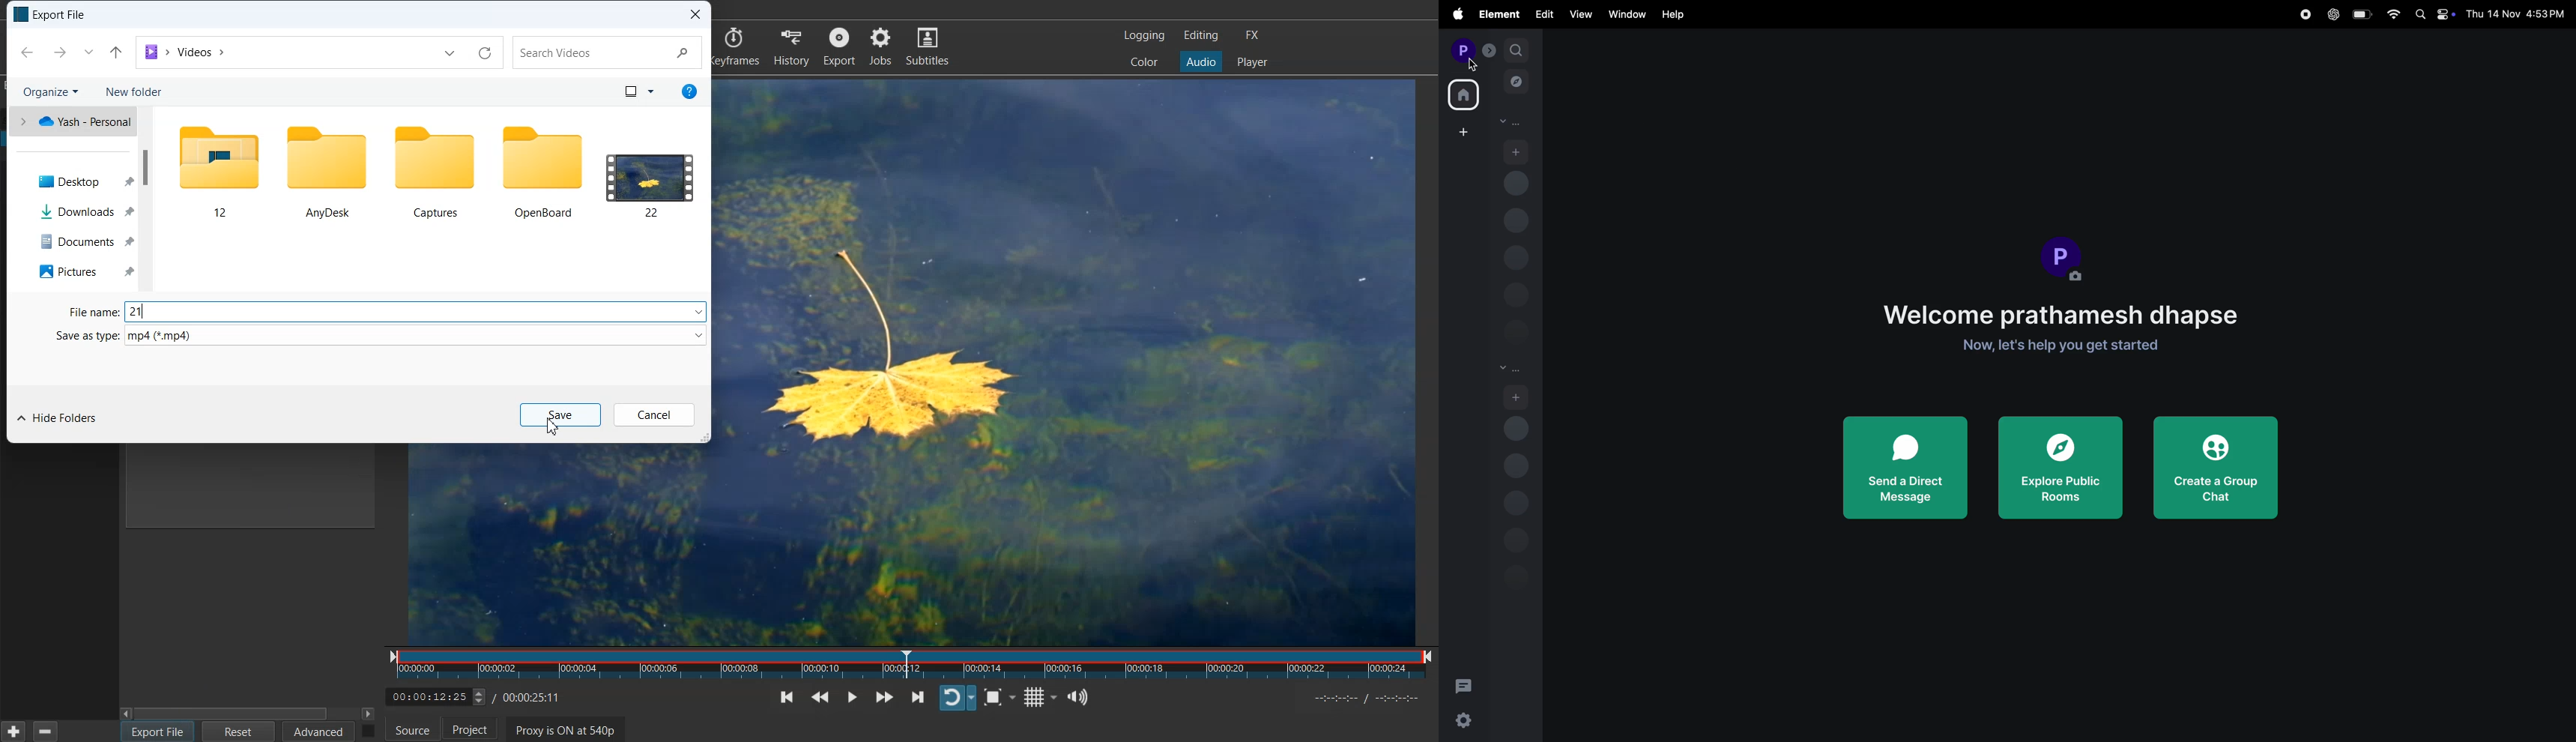  What do you see at coordinates (1678, 13) in the screenshot?
I see `help` at bounding box center [1678, 13].